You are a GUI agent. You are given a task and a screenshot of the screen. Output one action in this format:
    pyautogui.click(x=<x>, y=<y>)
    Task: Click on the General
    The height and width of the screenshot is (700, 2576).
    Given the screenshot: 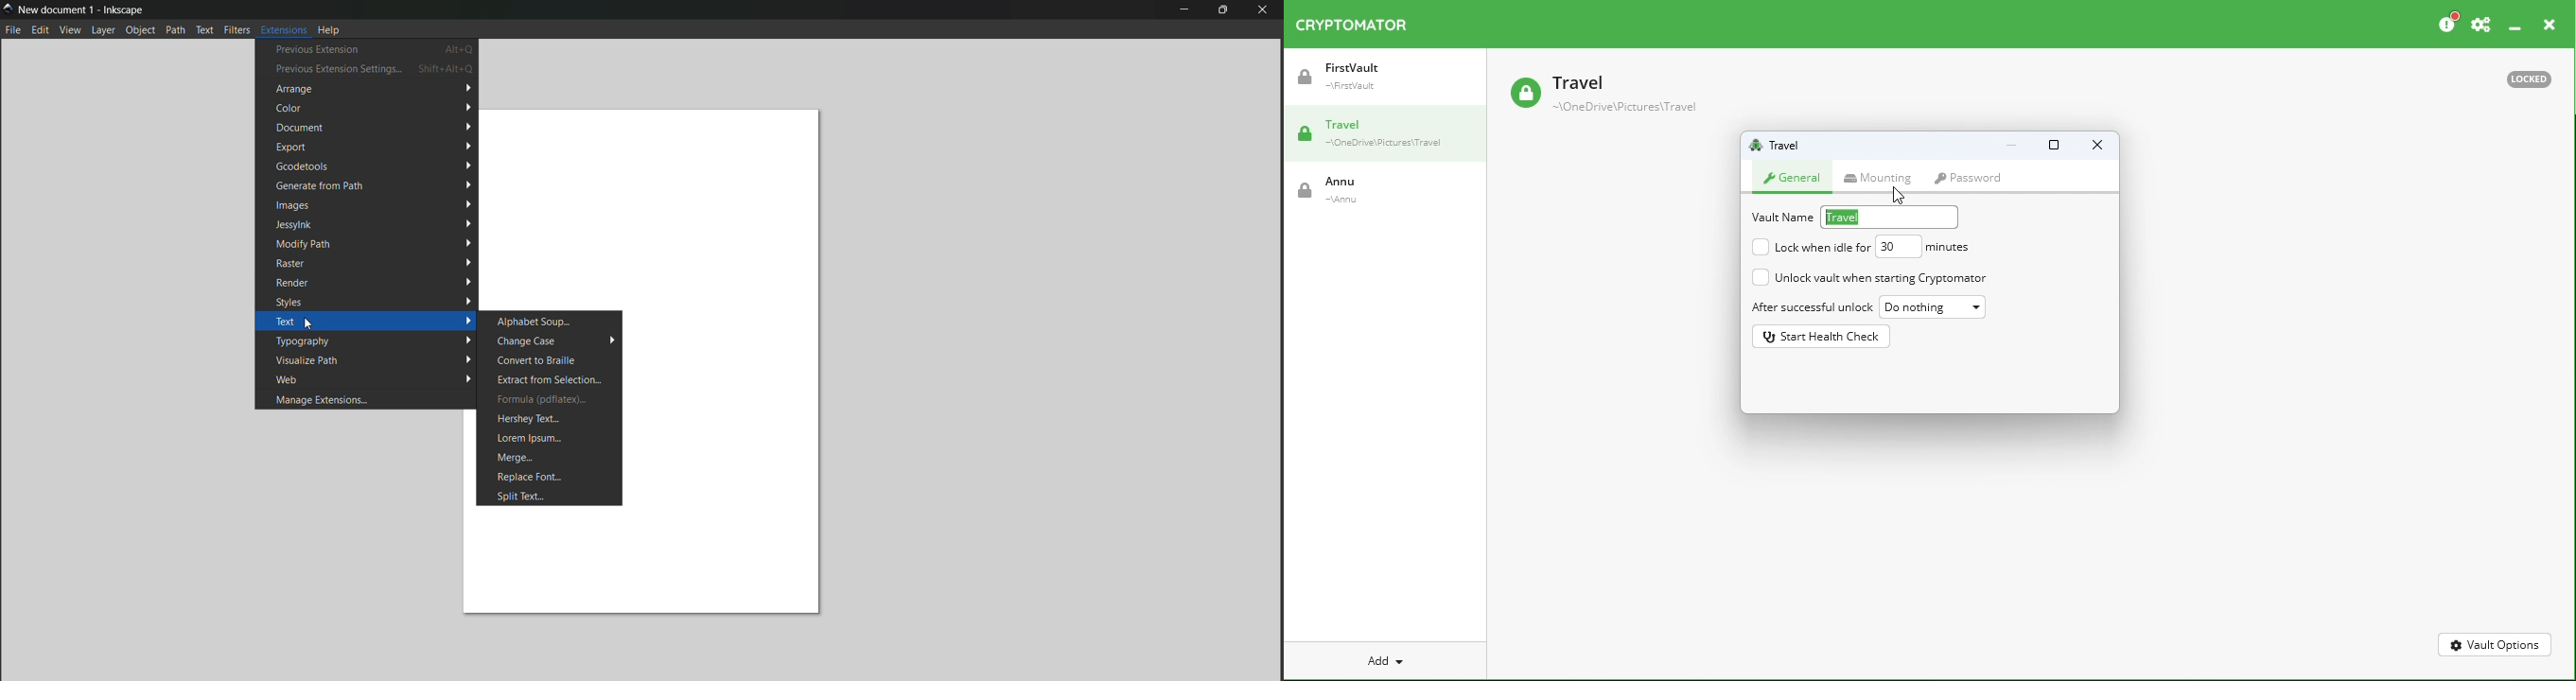 What is the action you would take?
    pyautogui.click(x=1796, y=177)
    